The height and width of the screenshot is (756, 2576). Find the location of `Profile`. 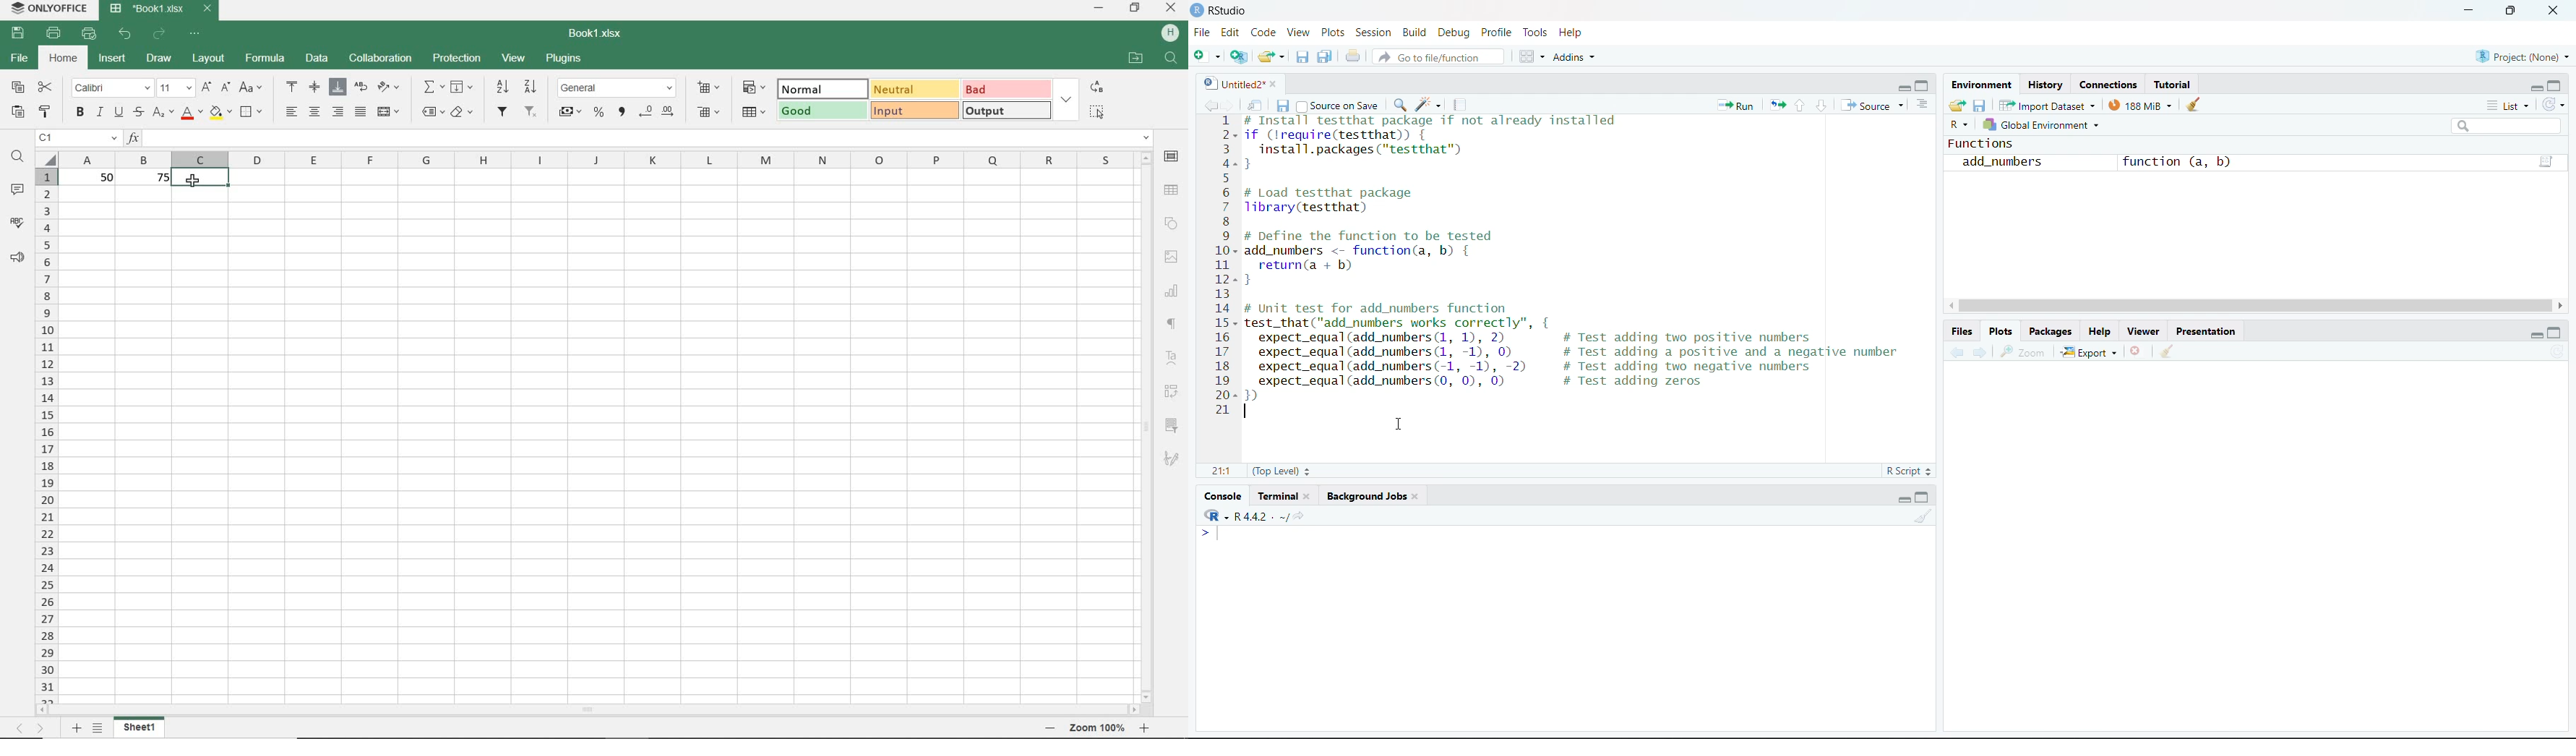

Profile is located at coordinates (1499, 30).